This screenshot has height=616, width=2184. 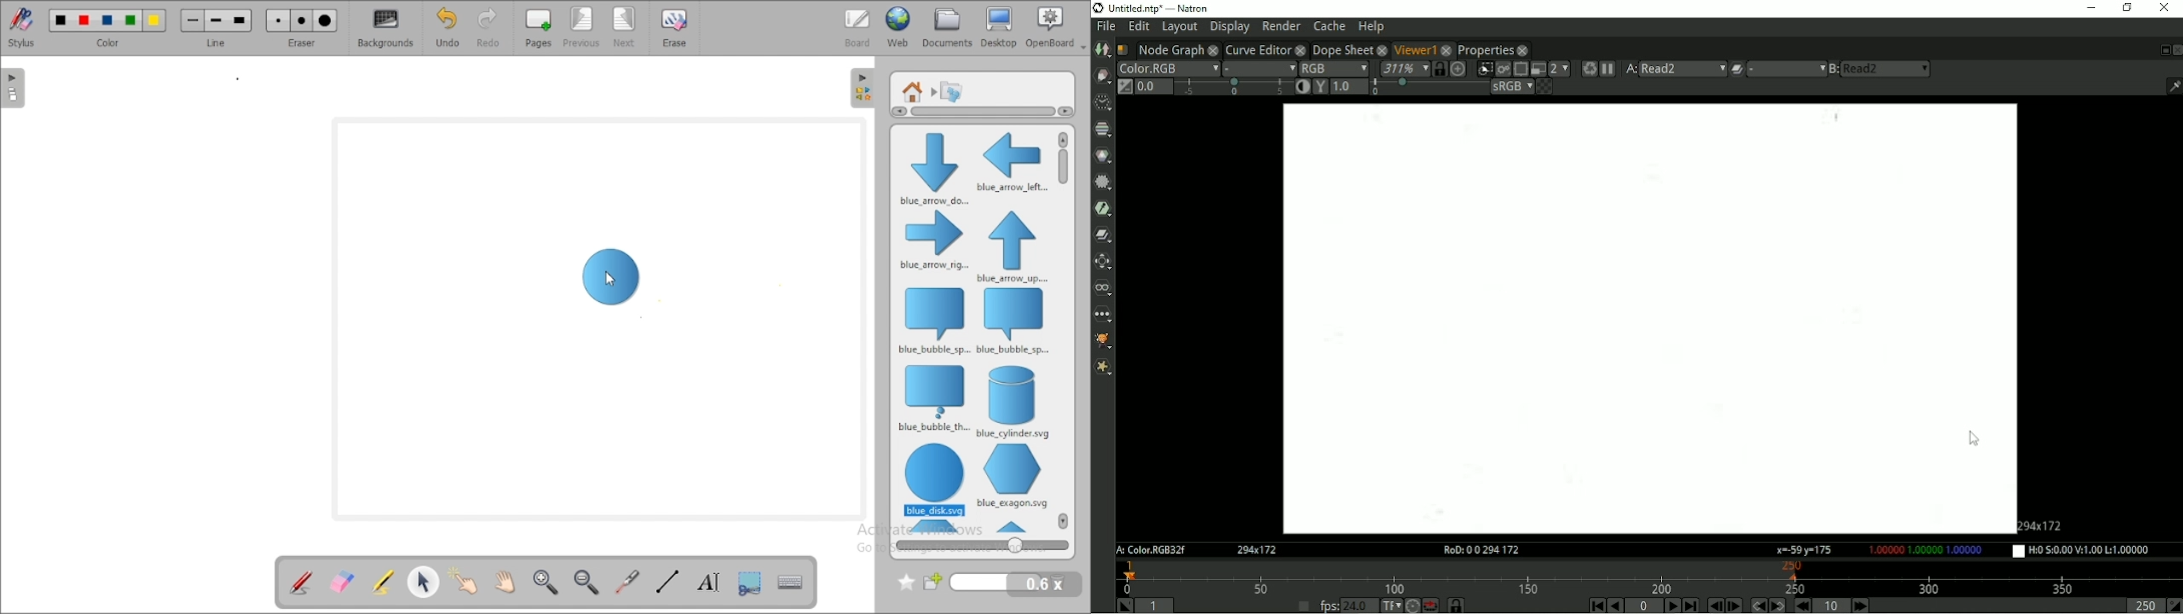 I want to click on selection bar, so click(x=1233, y=87).